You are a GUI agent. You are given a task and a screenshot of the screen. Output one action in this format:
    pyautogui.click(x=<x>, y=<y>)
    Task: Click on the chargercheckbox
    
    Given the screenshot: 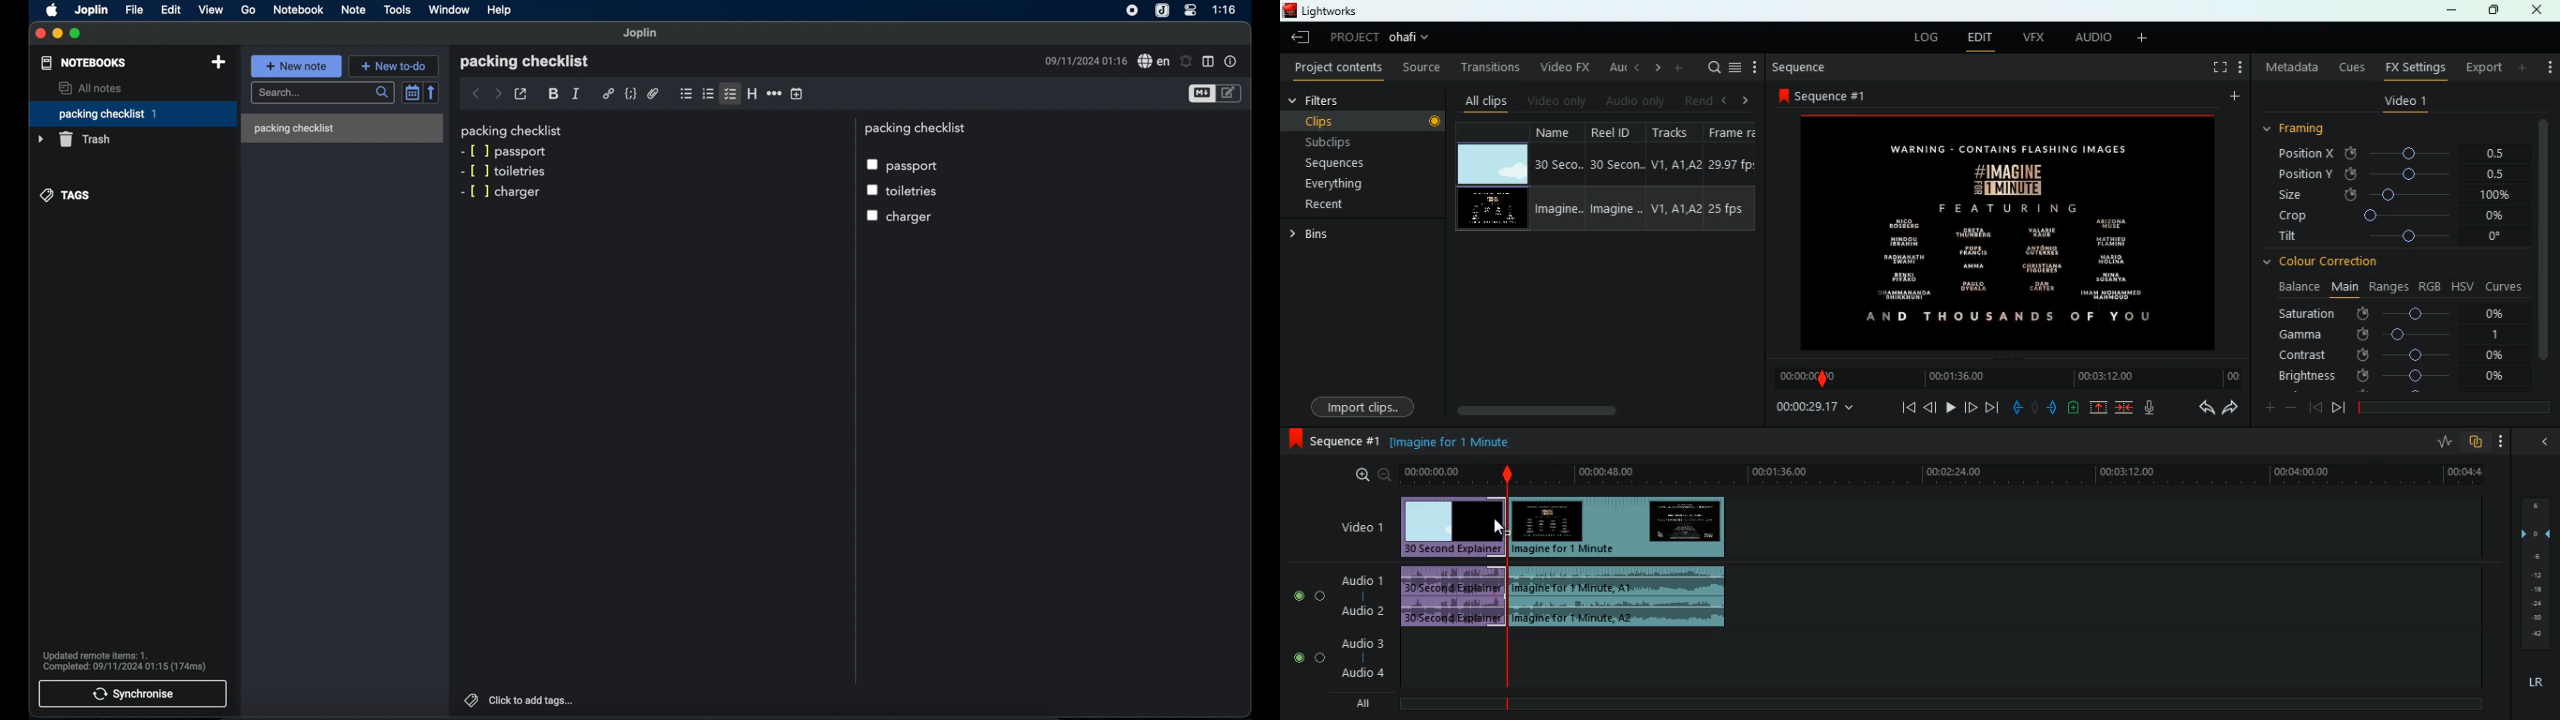 What is the action you would take?
    pyautogui.click(x=901, y=217)
    